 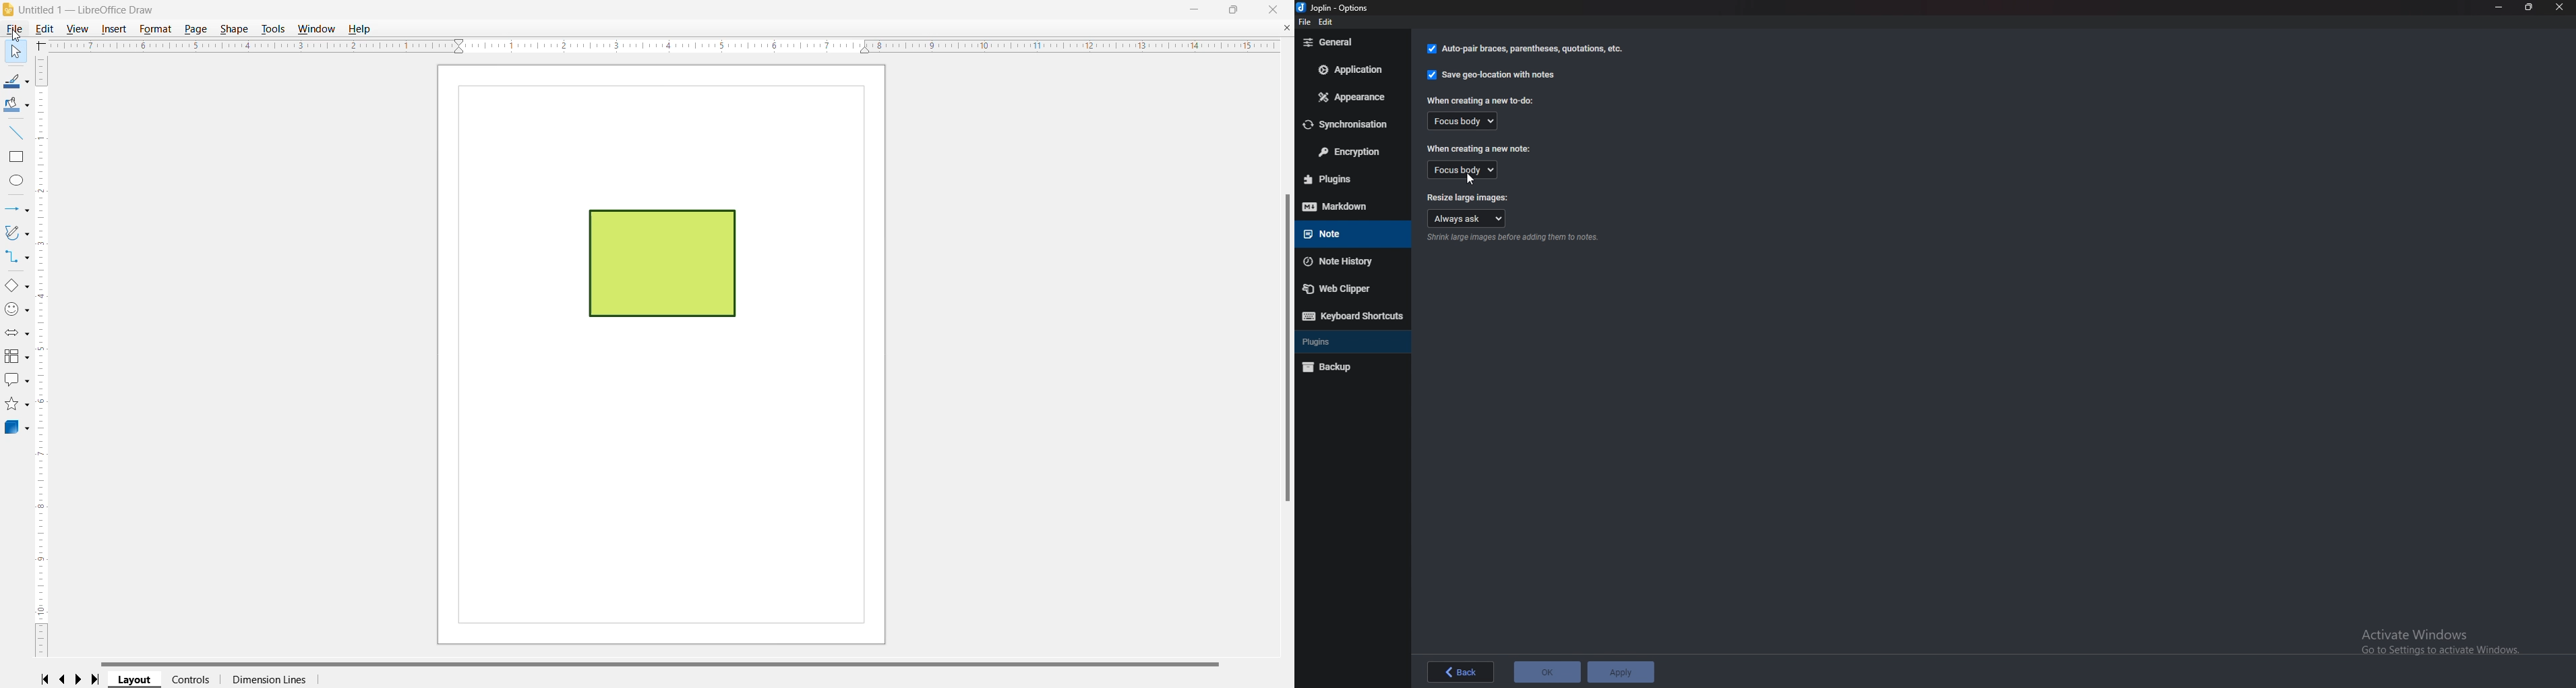 What do you see at coordinates (1622, 672) in the screenshot?
I see `apply` at bounding box center [1622, 672].